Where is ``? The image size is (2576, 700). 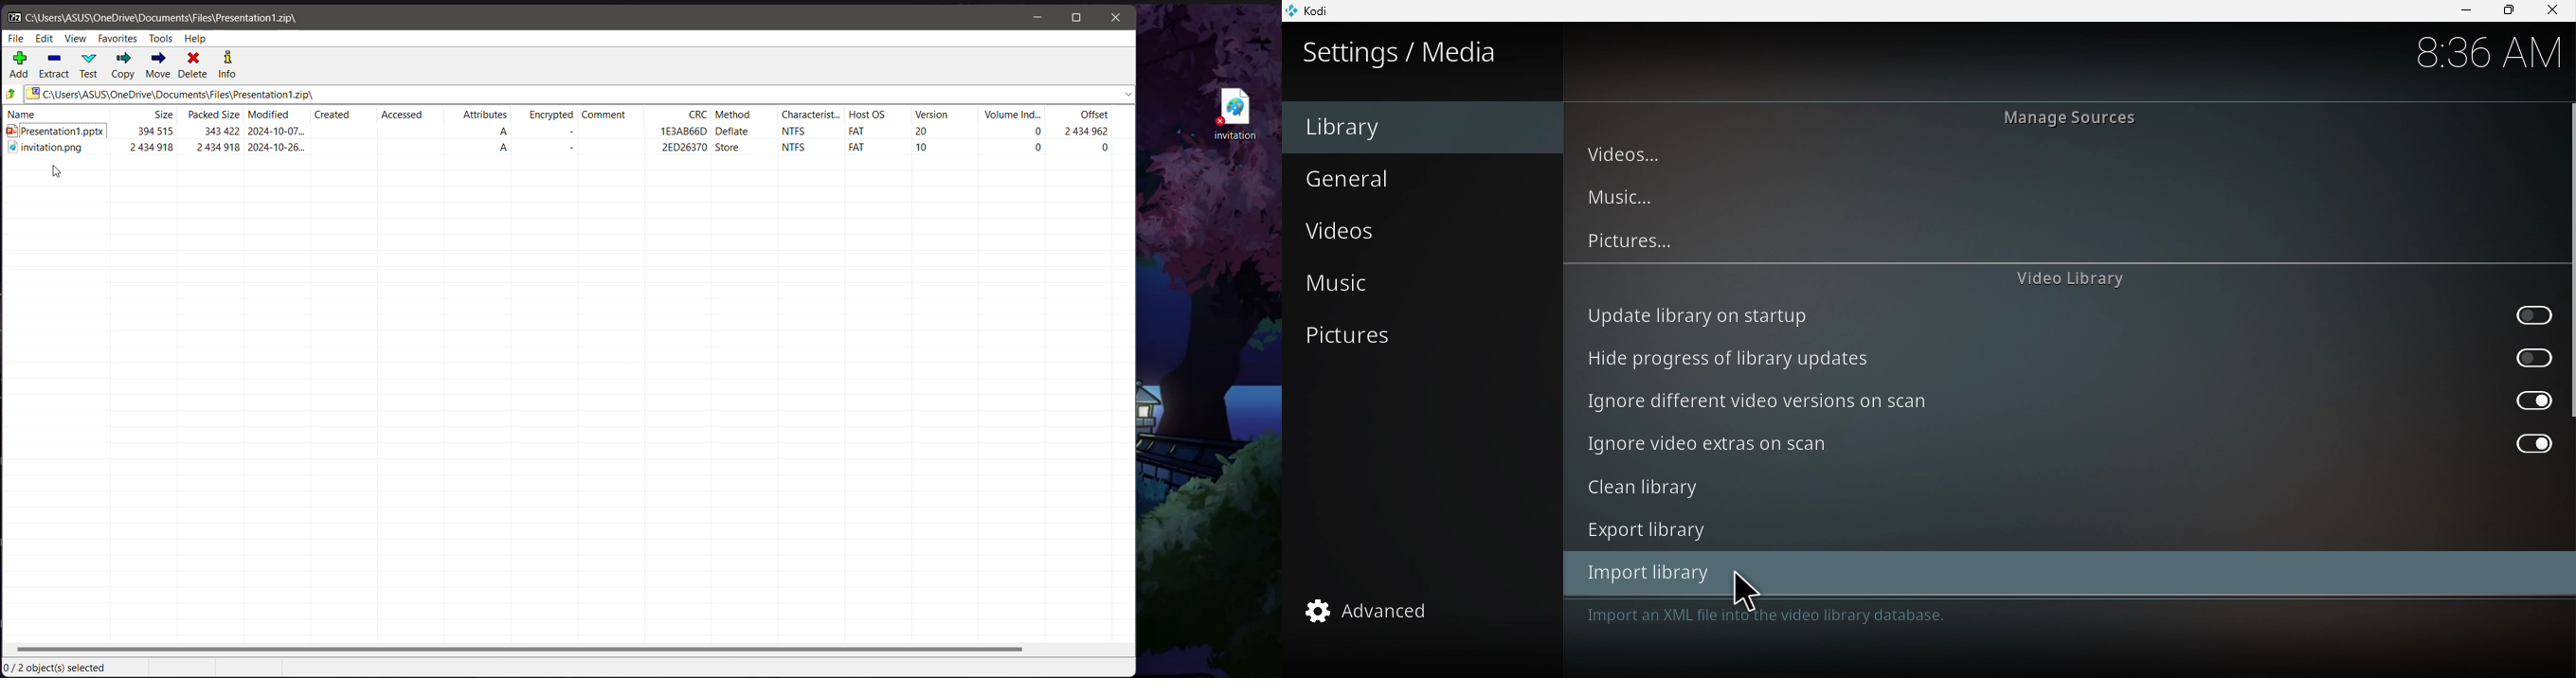  is located at coordinates (13, 94).